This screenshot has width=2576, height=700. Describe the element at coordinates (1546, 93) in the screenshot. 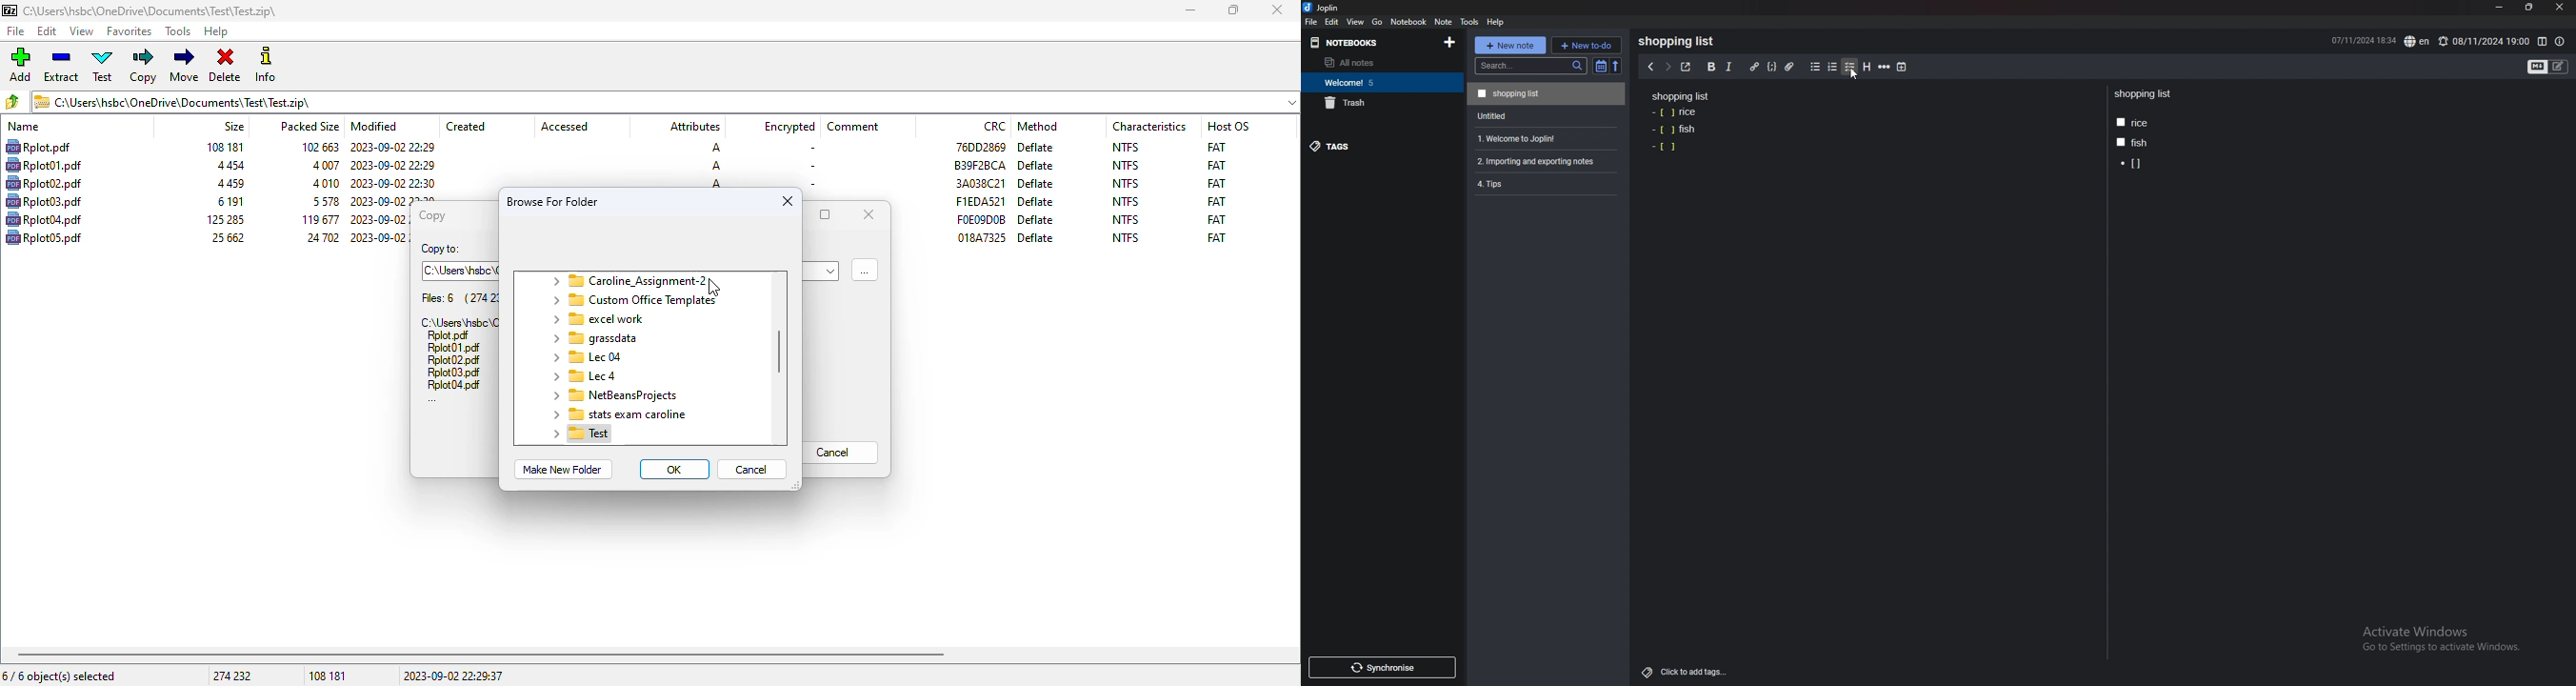

I see `Shopping list` at that location.